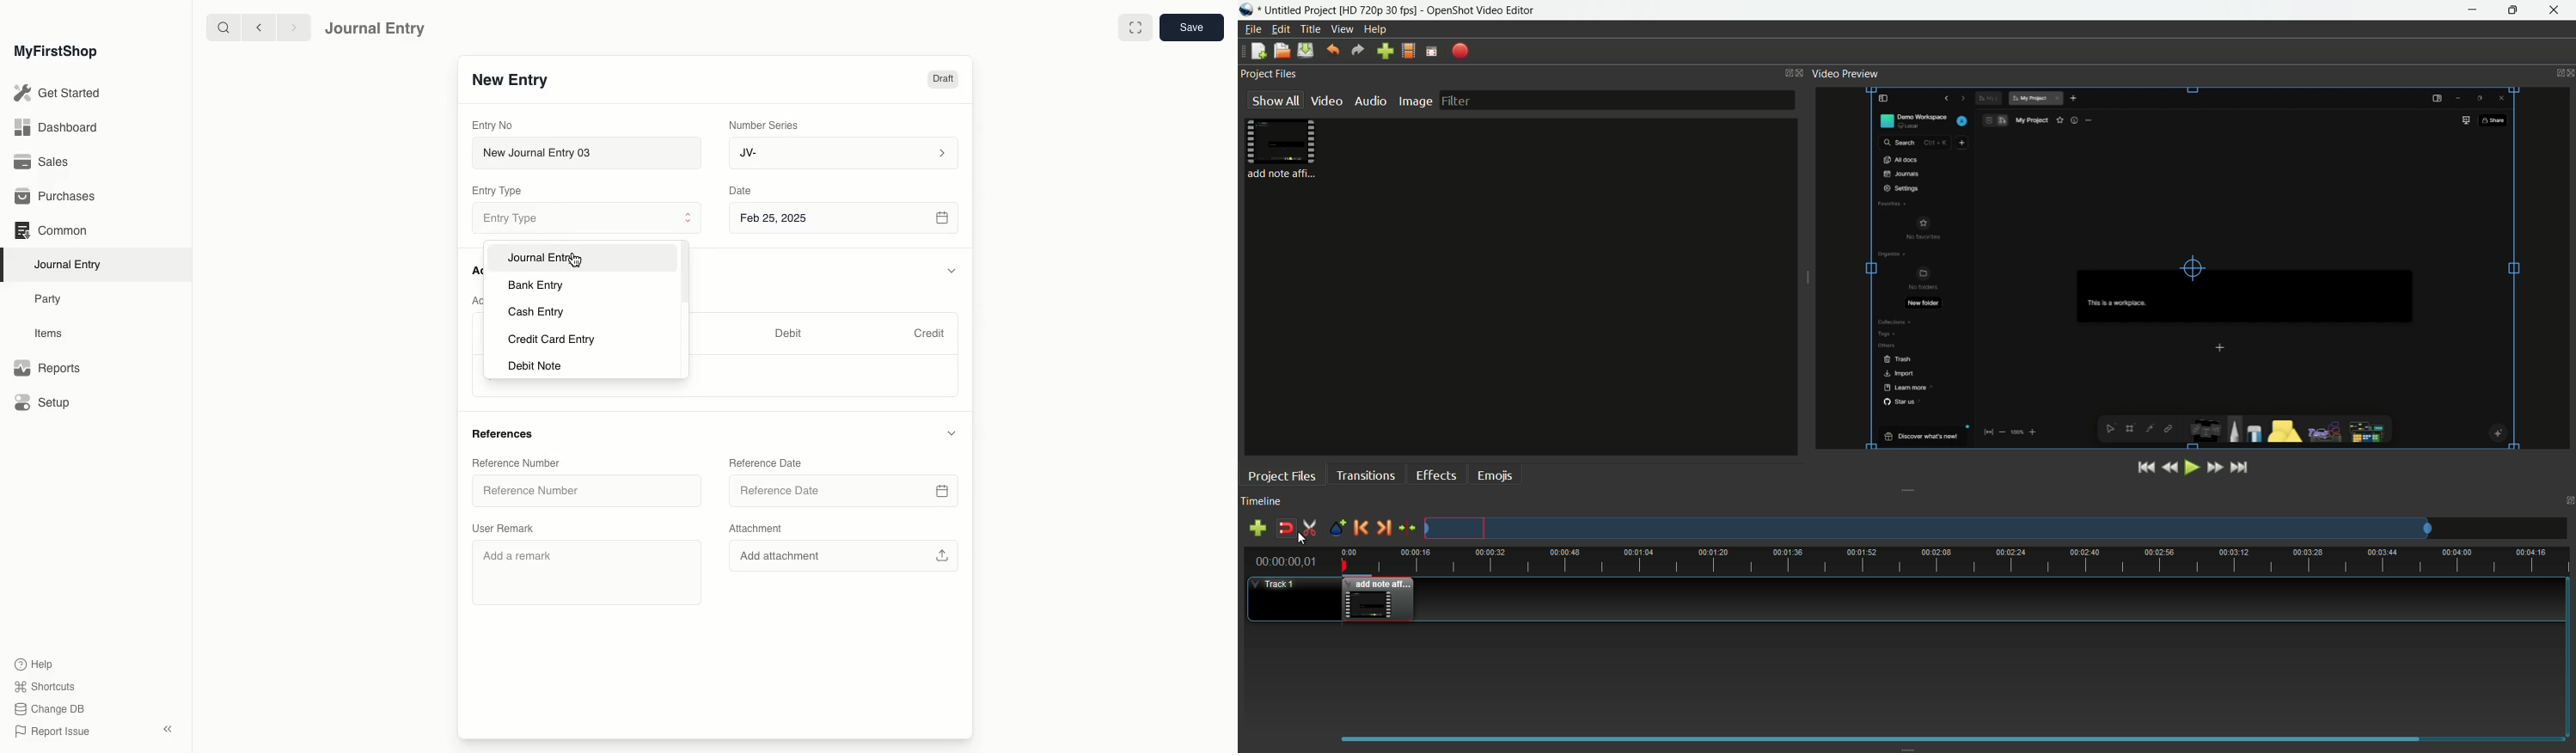 This screenshot has width=2576, height=756. Describe the element at coordinates (290, 27) in the screenshot. I see `forward >` at that location.